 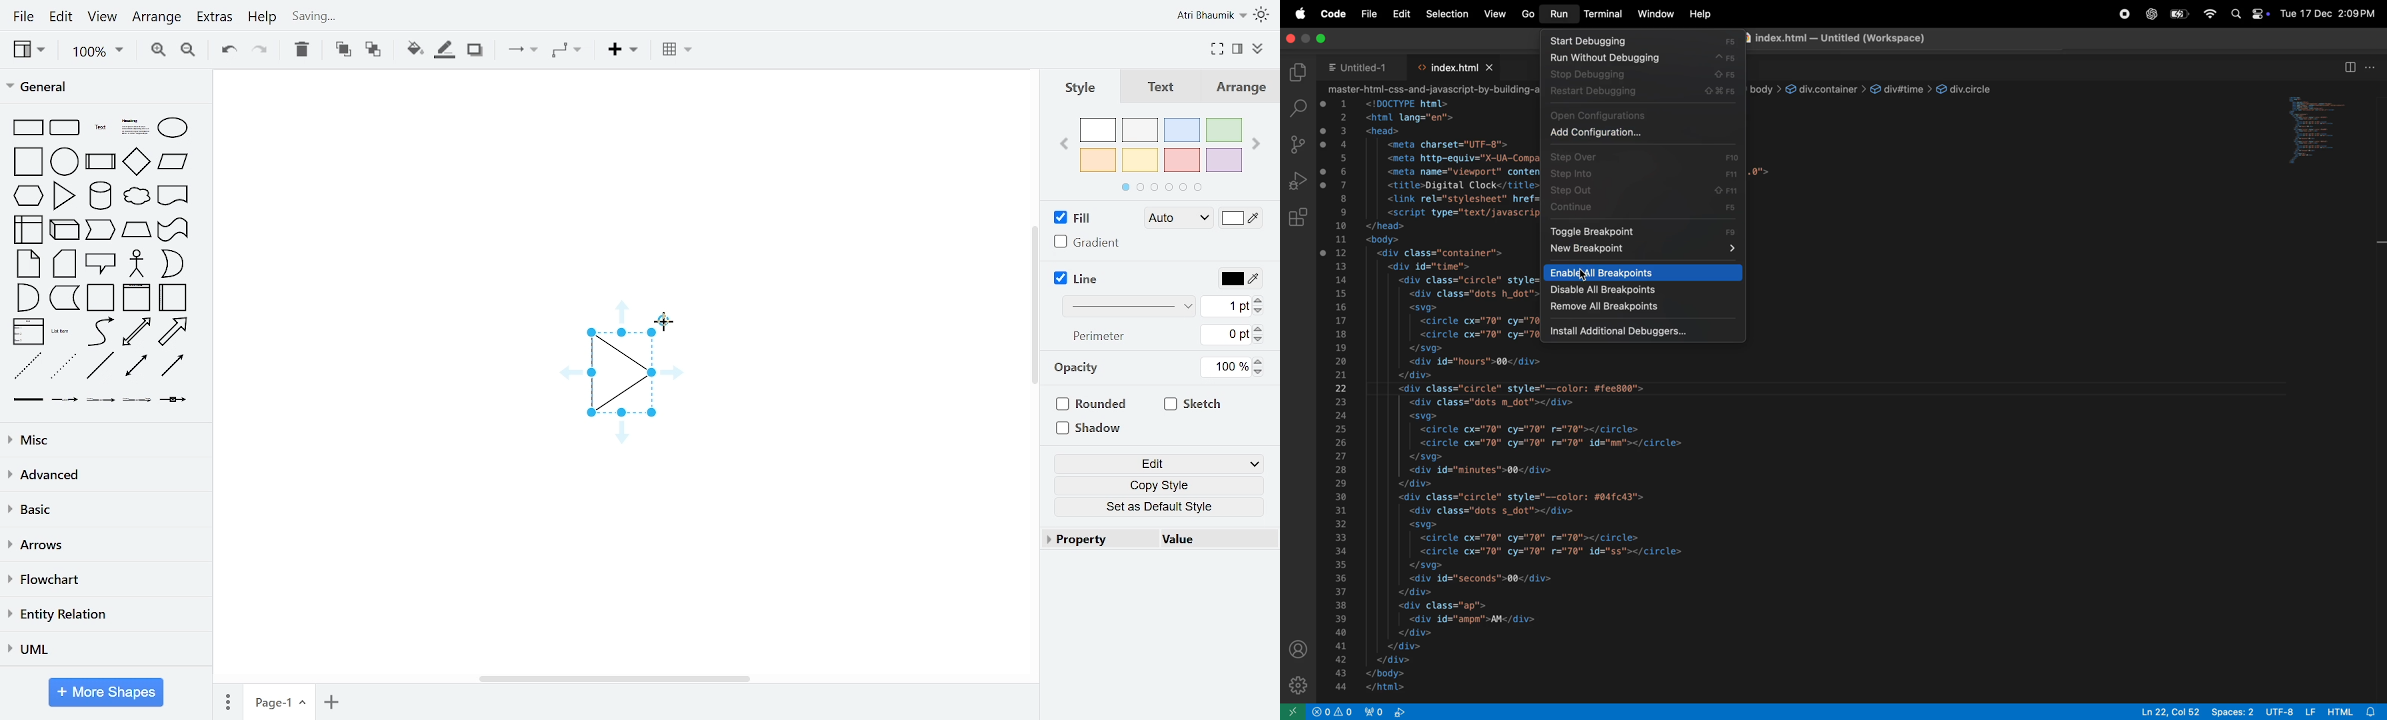 I want to click on pages in color, so click(x=1161, y=187).